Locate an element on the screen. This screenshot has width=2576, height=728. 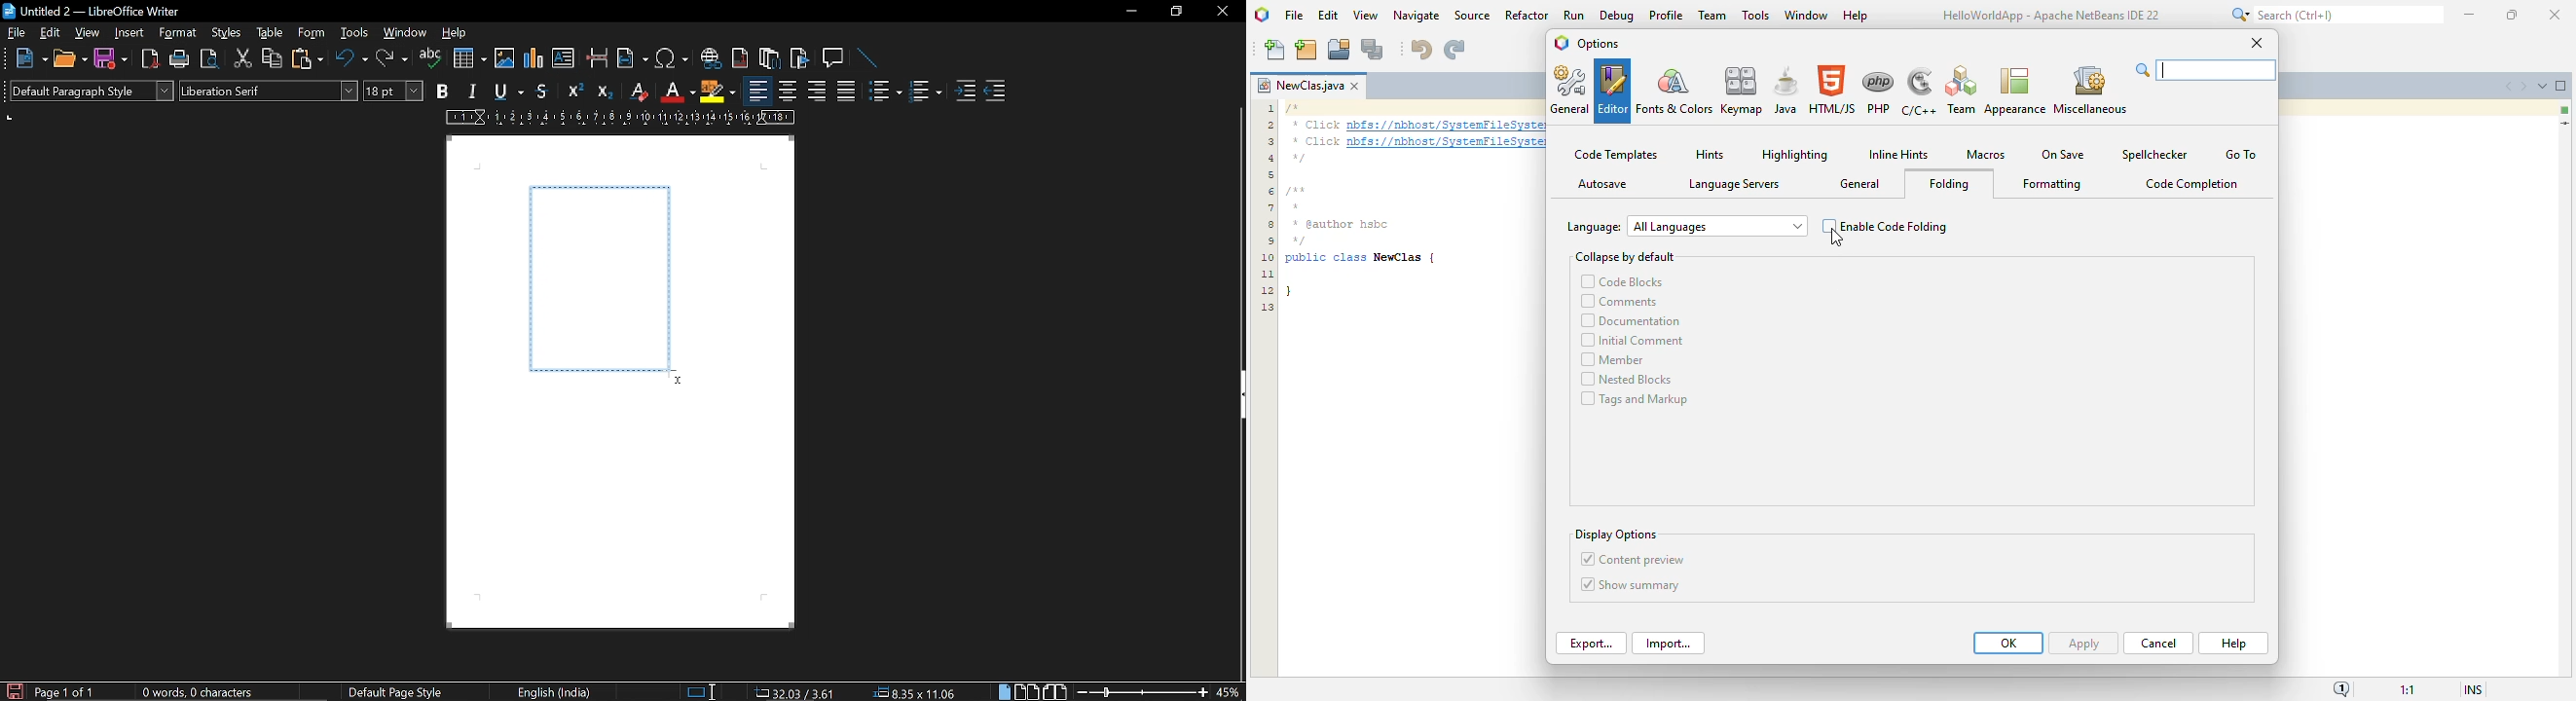
paragraph style is located at coordinates (92, 90).